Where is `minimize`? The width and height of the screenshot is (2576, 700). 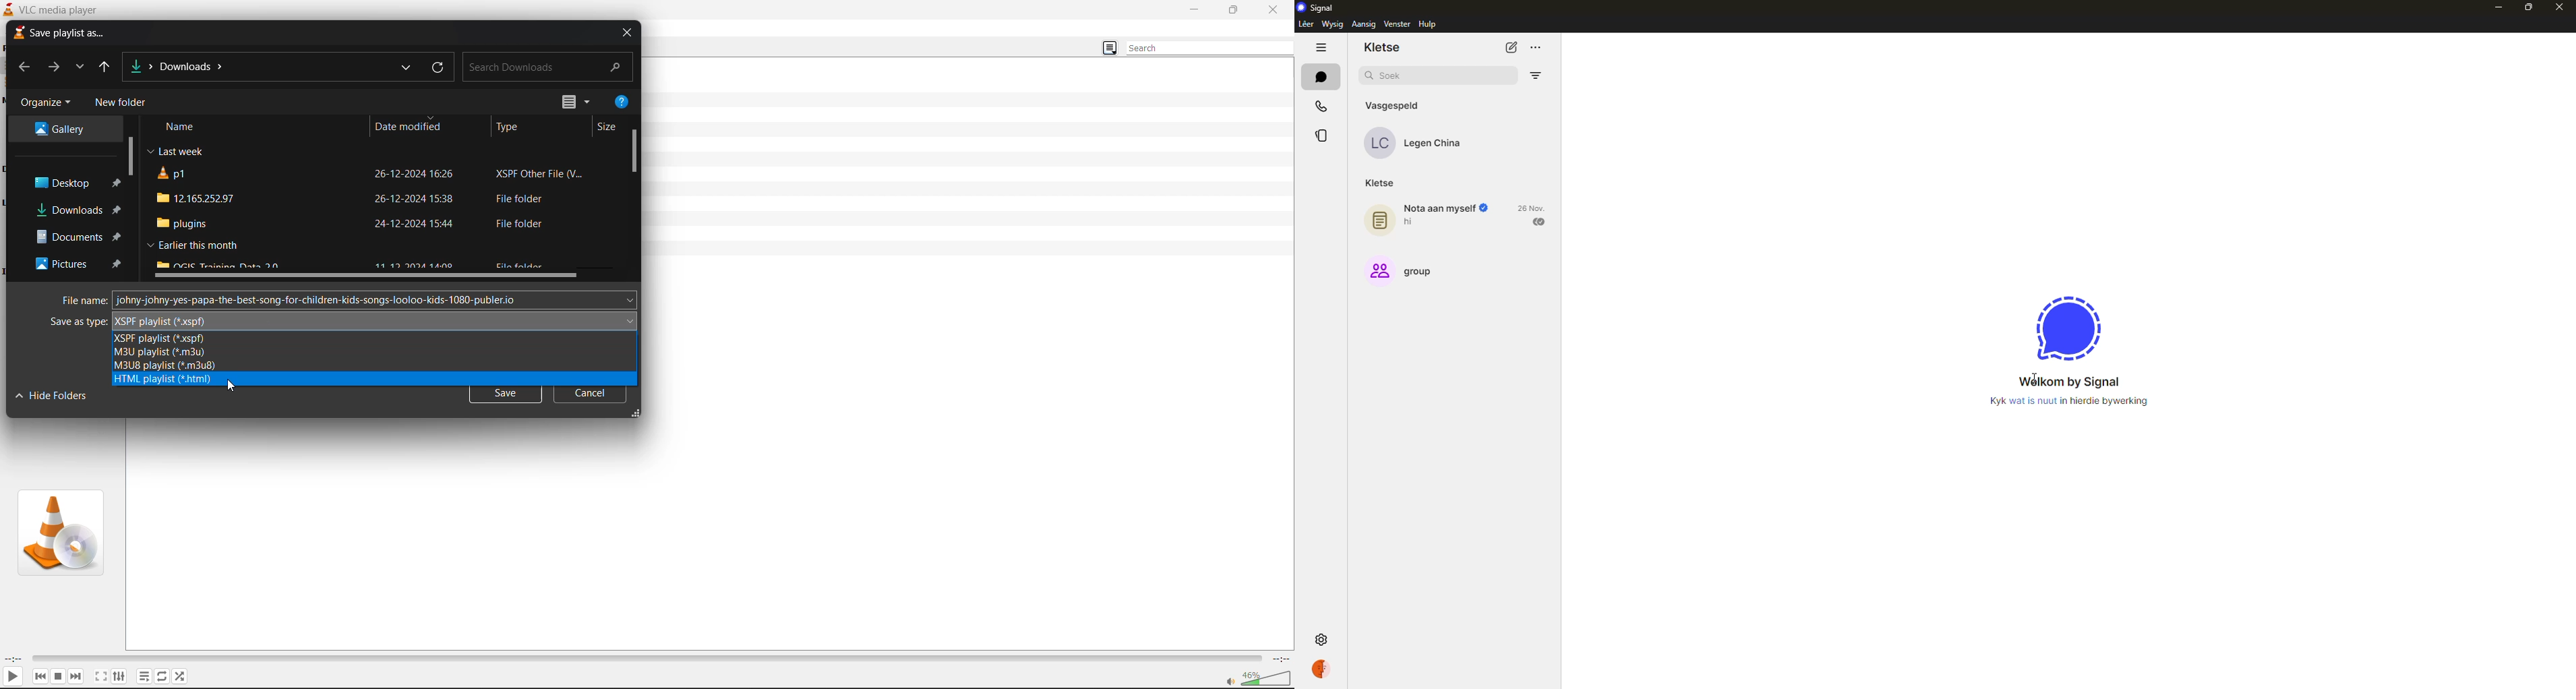
minimize is located at coordinates (1192, 9).